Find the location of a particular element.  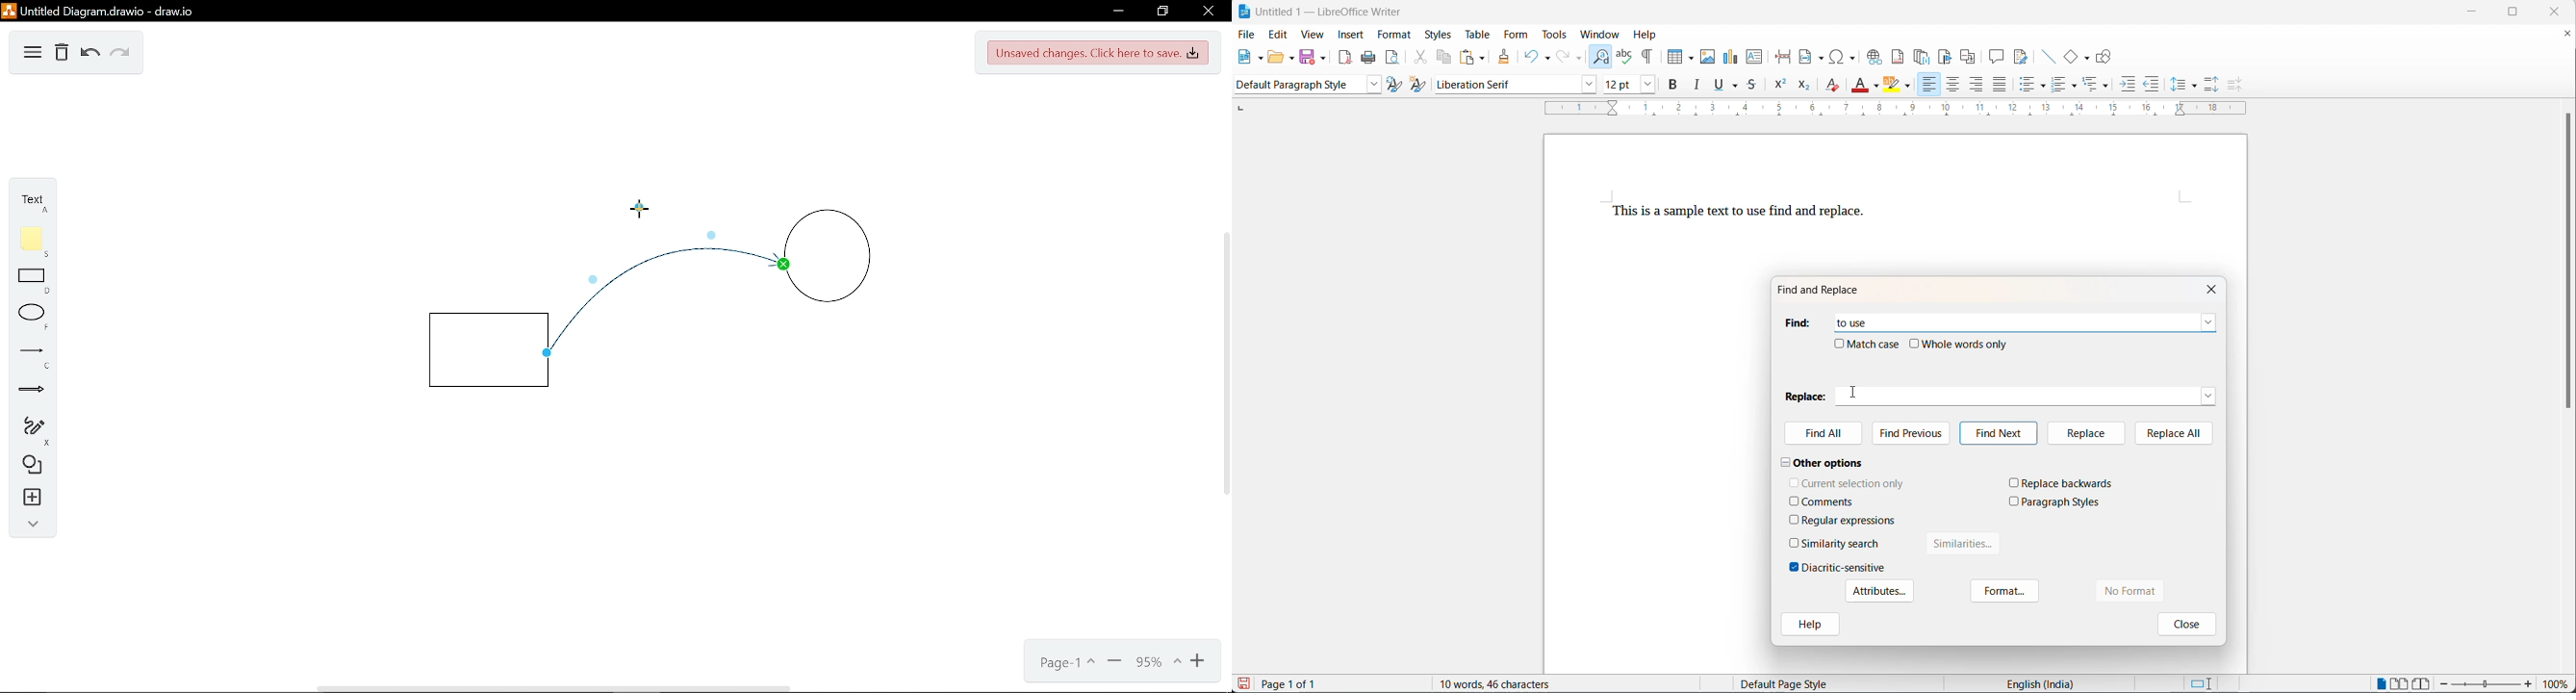

toggle ordered list is located at coordinates (2060, 86).